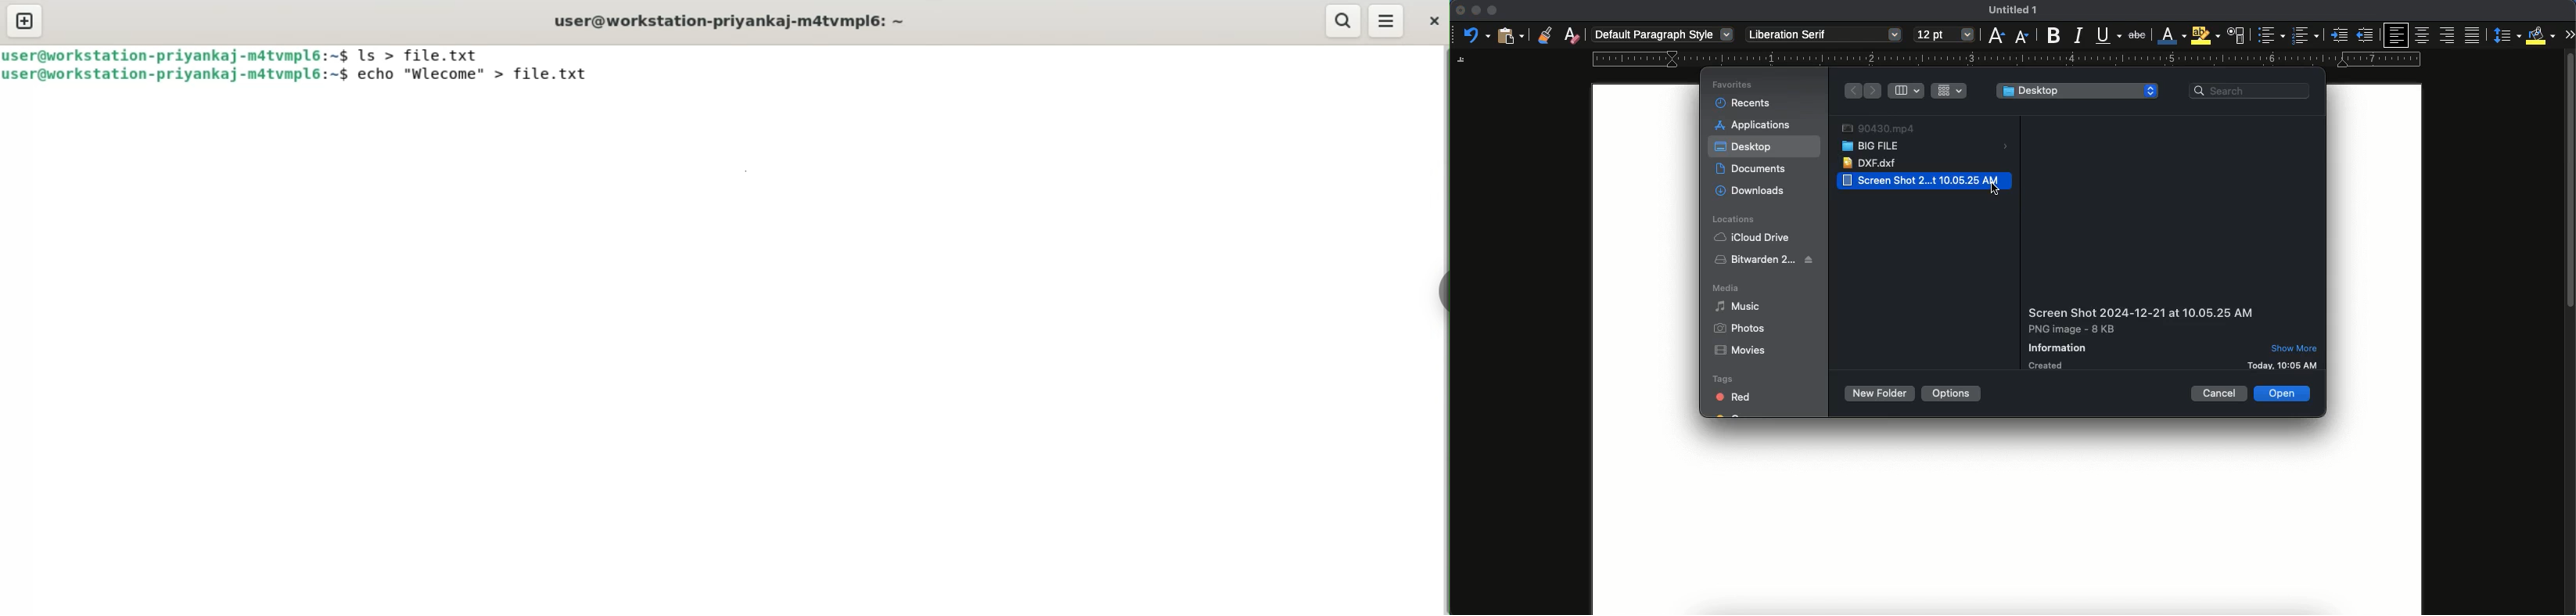 The image size is (2576, 616). What do you see at coordinates (1726, 288) in the screenshot?
I see `media` at bounding box center [1726, 288].